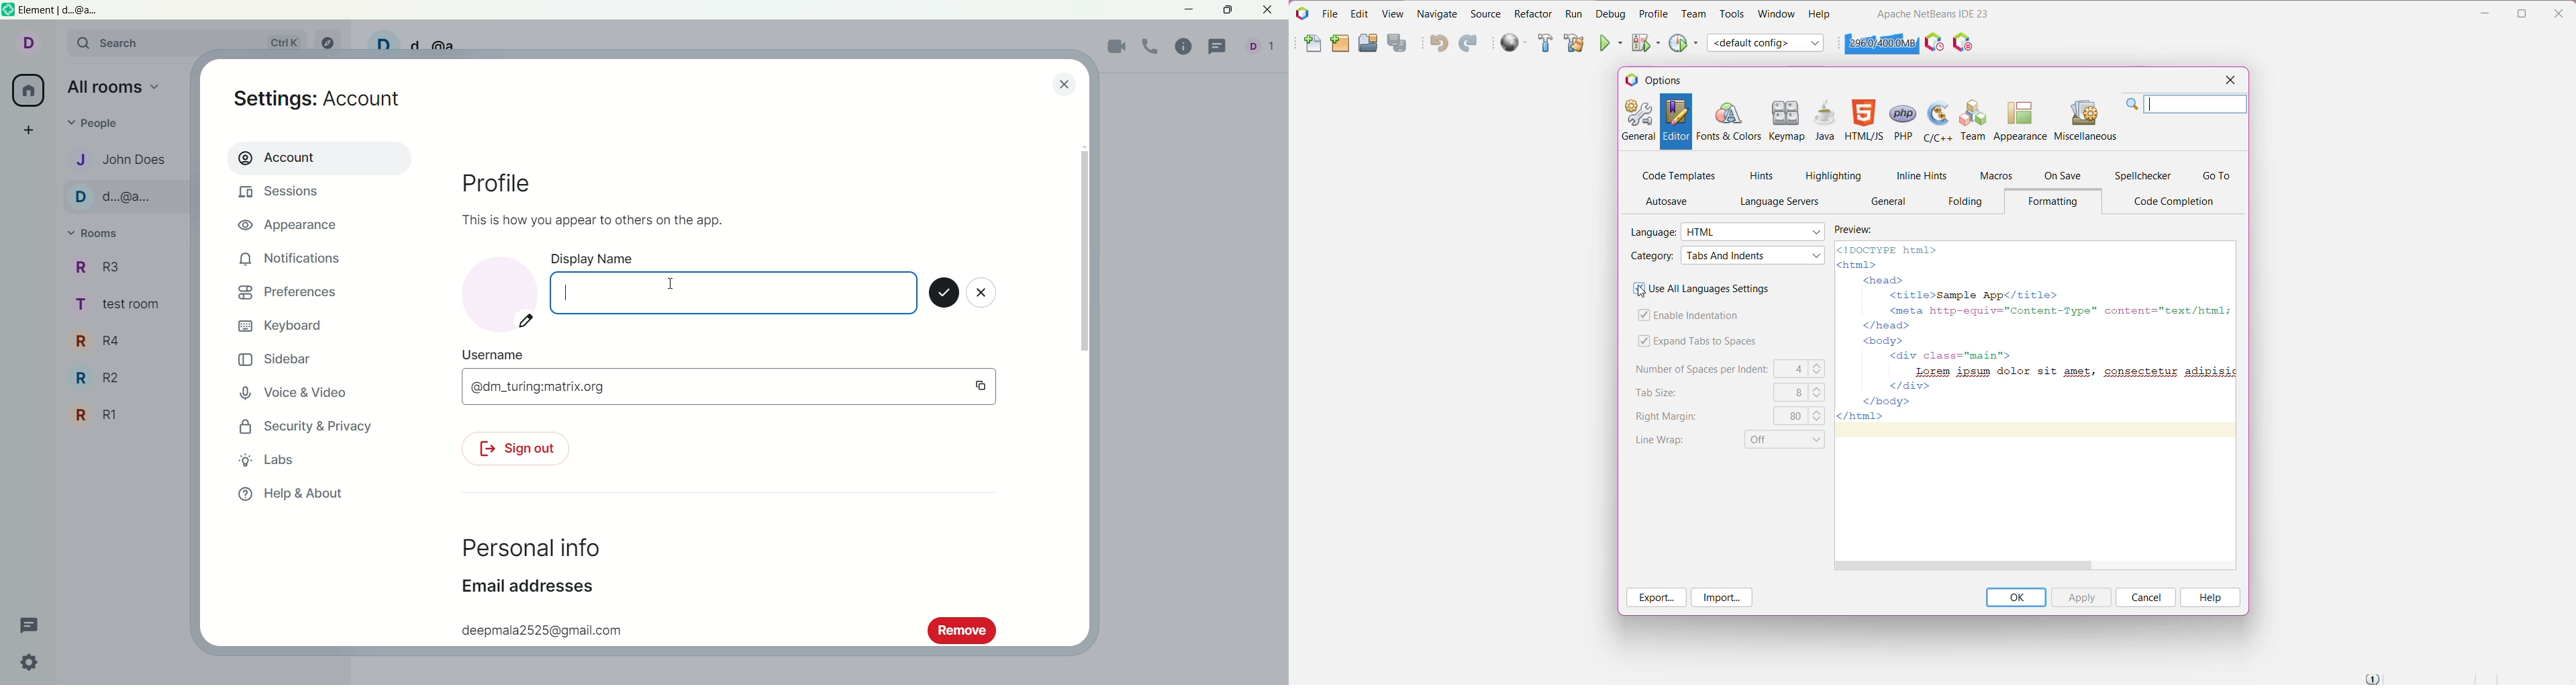 This screenshot has height=700, width=2576. I want to click on D..@a.., so click(119, 198).